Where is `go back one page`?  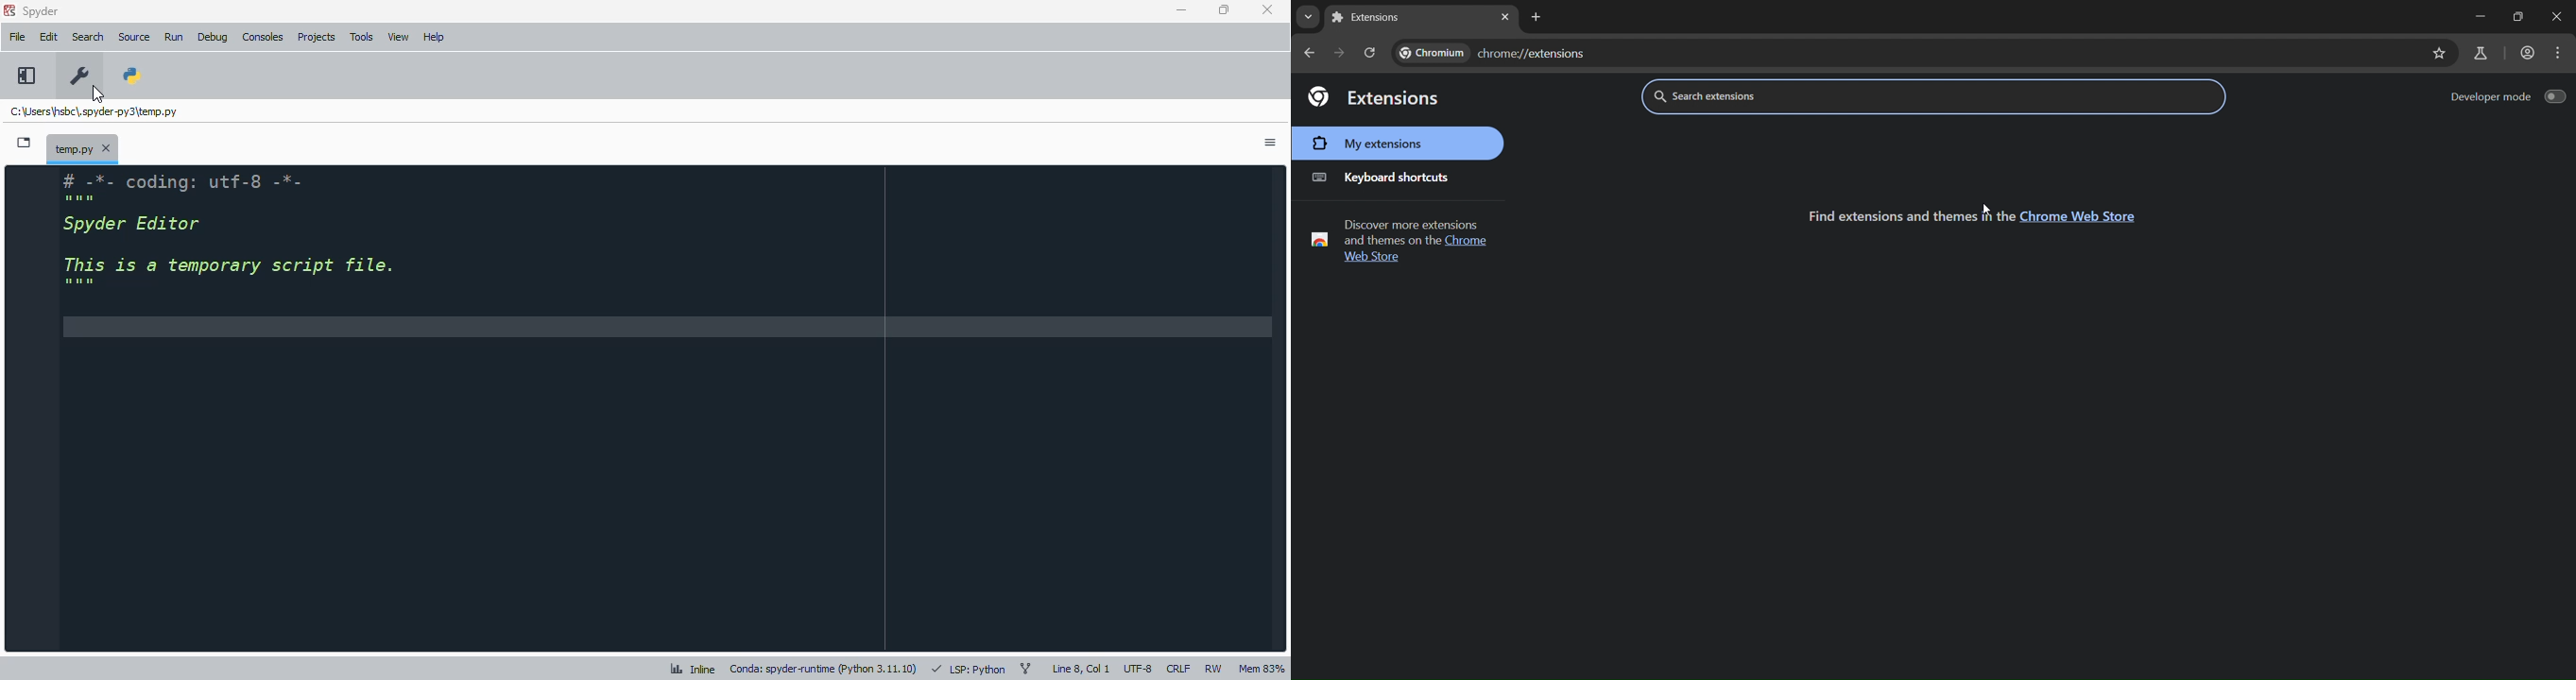
go back one page is located at coordinates (1308, 52).